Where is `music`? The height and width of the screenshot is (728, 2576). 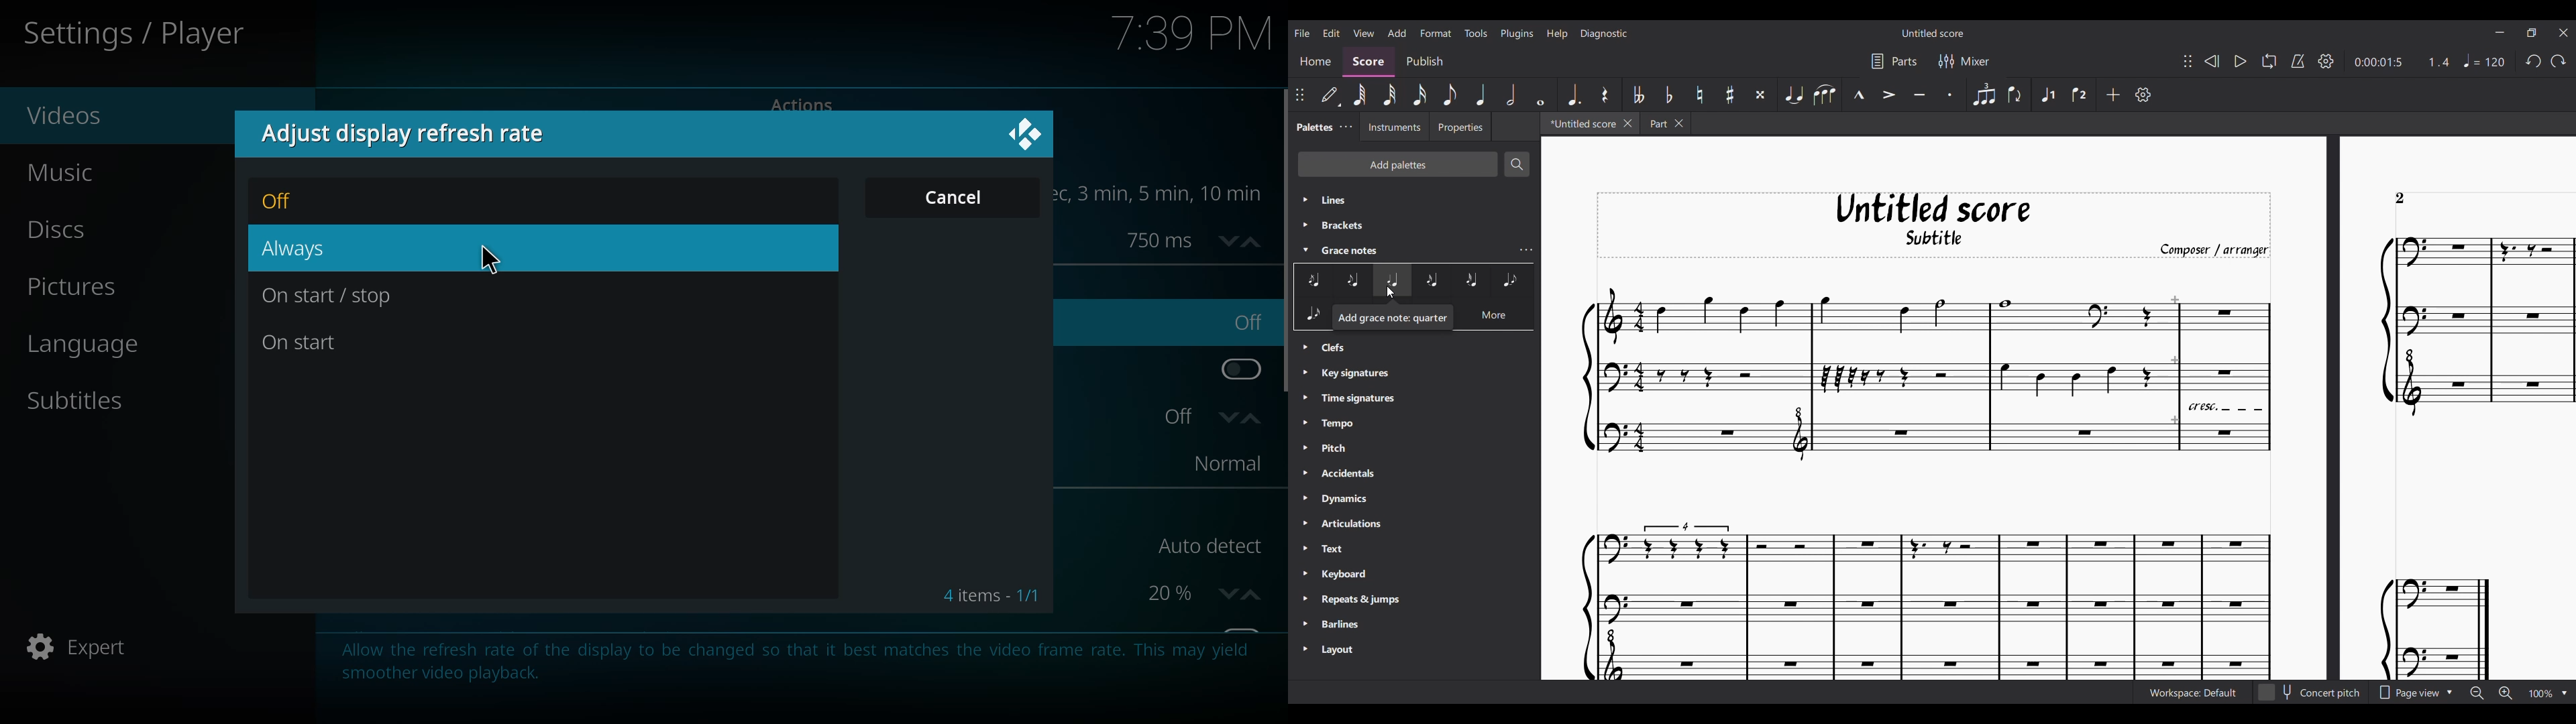 music is located at coordinates (73, 173).